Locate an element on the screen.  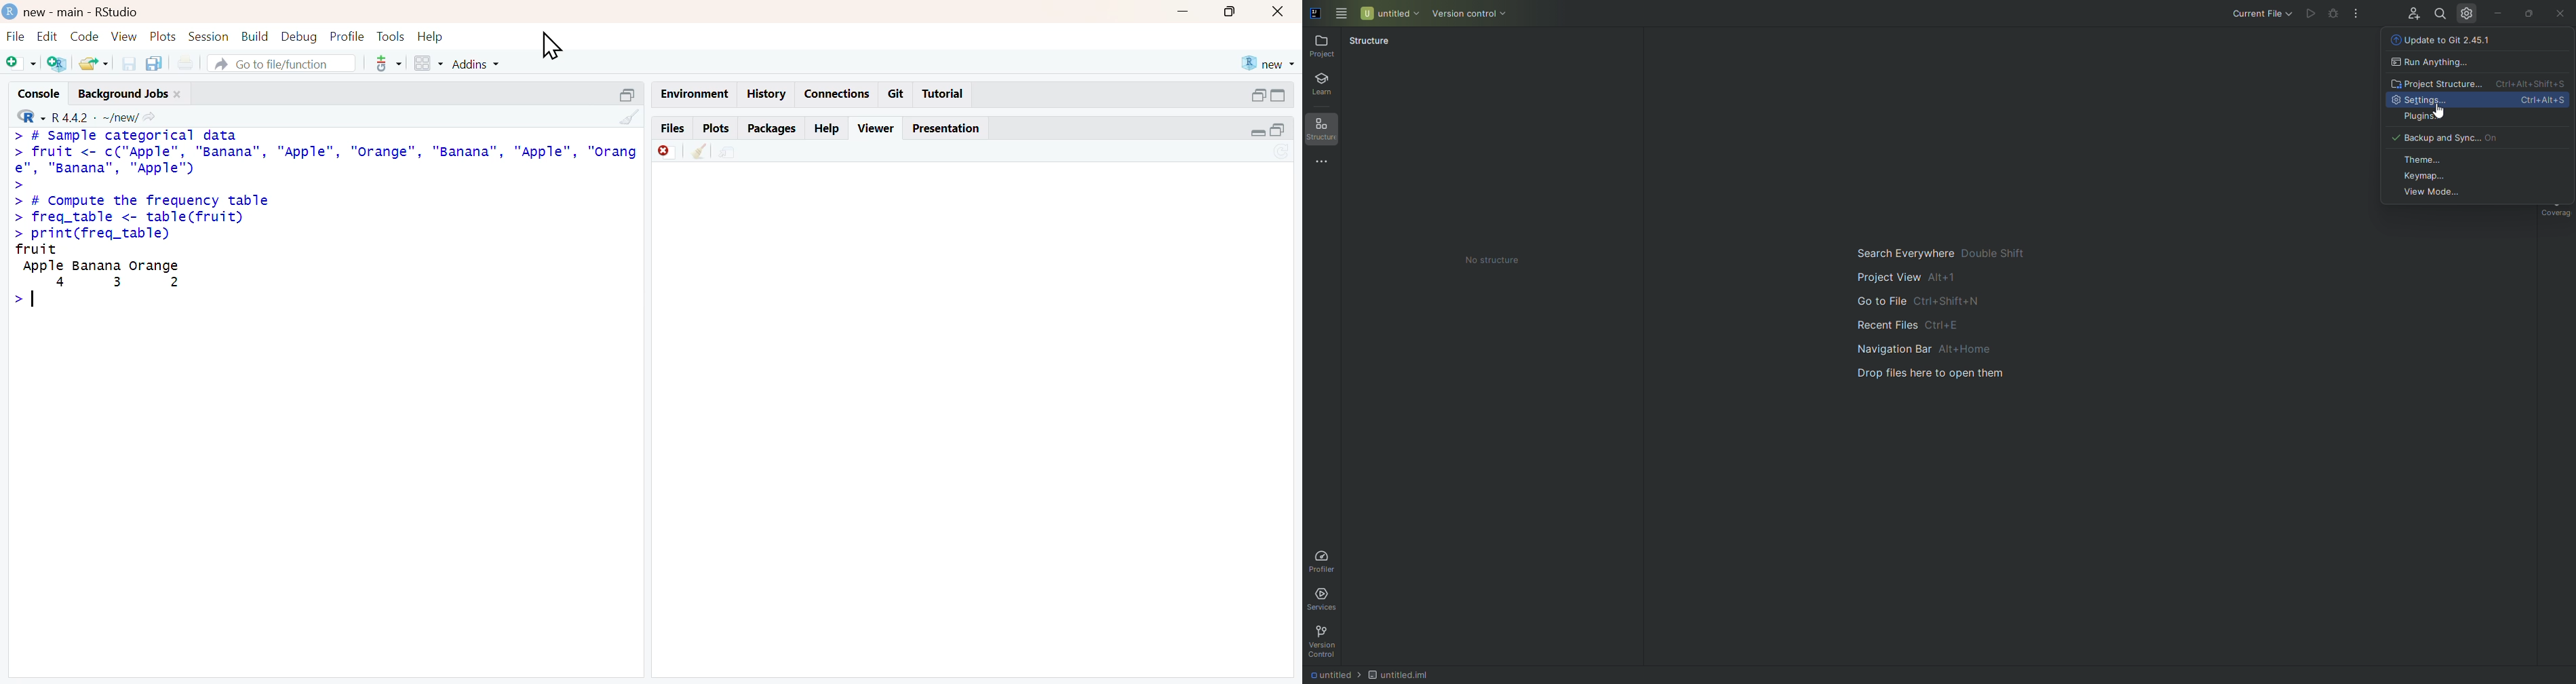
session is located at coordinates (209, 36).